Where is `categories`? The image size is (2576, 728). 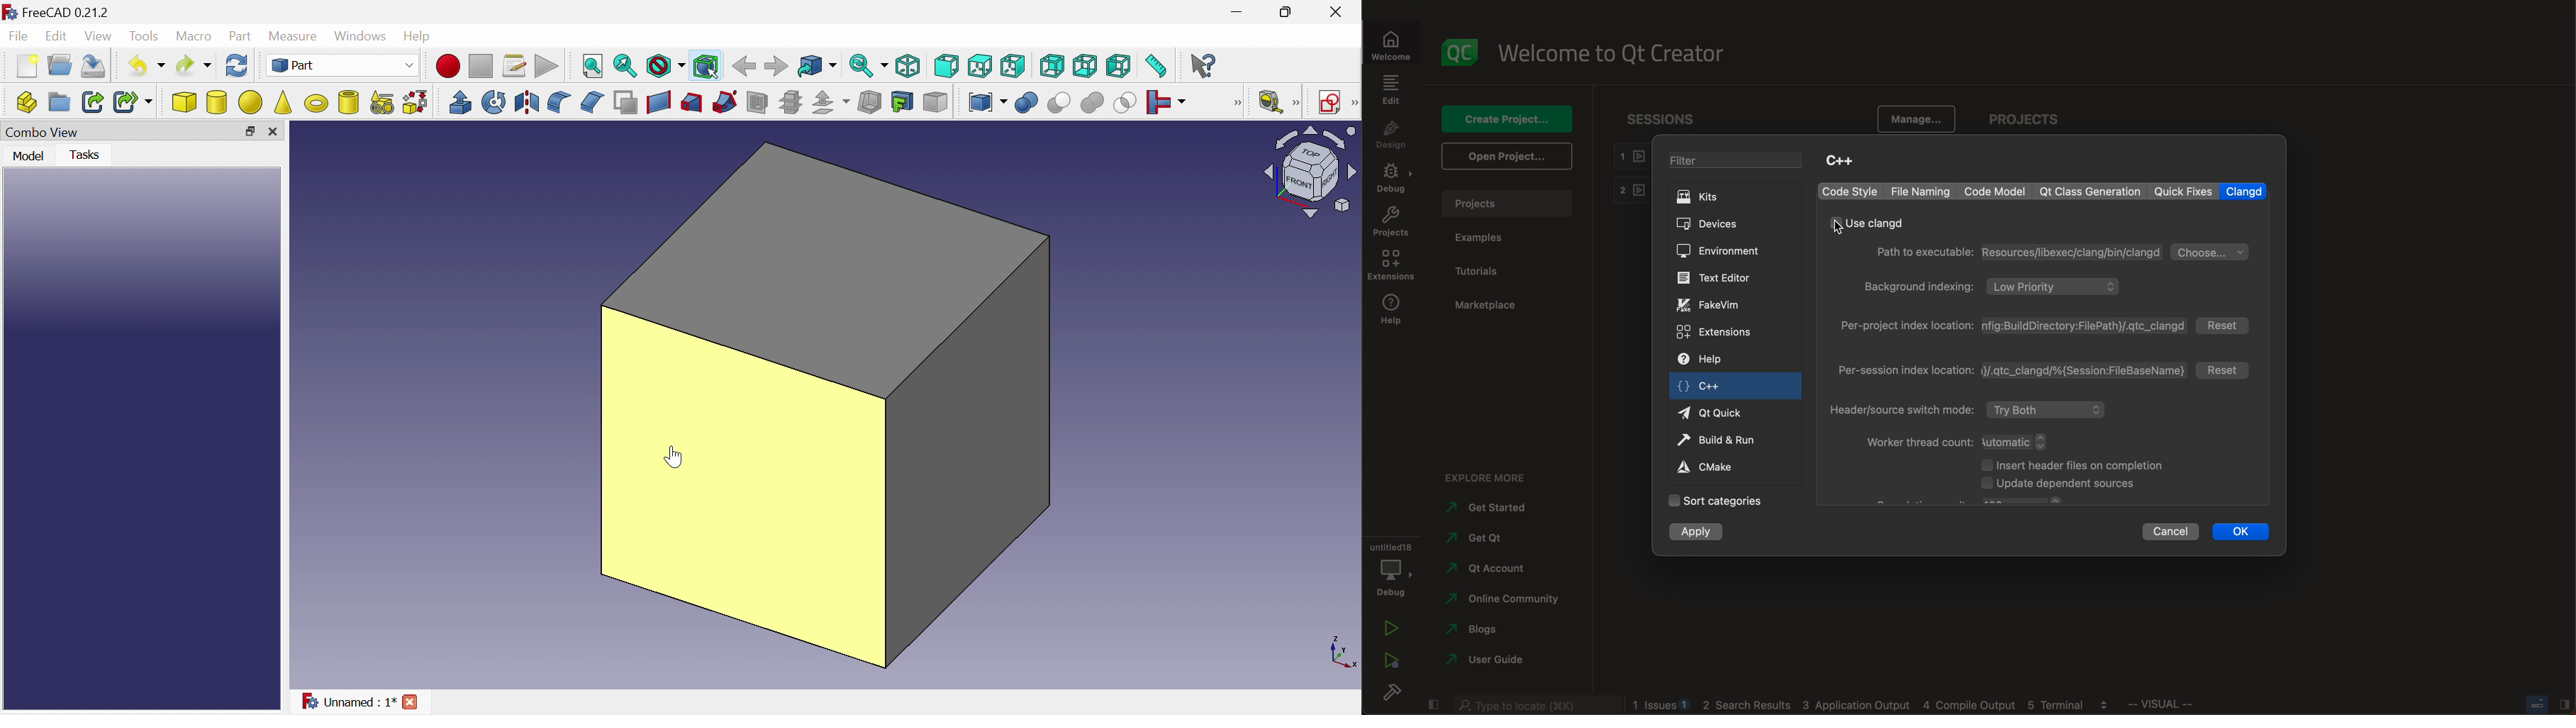
categories is located at coordinates (1725, 503).